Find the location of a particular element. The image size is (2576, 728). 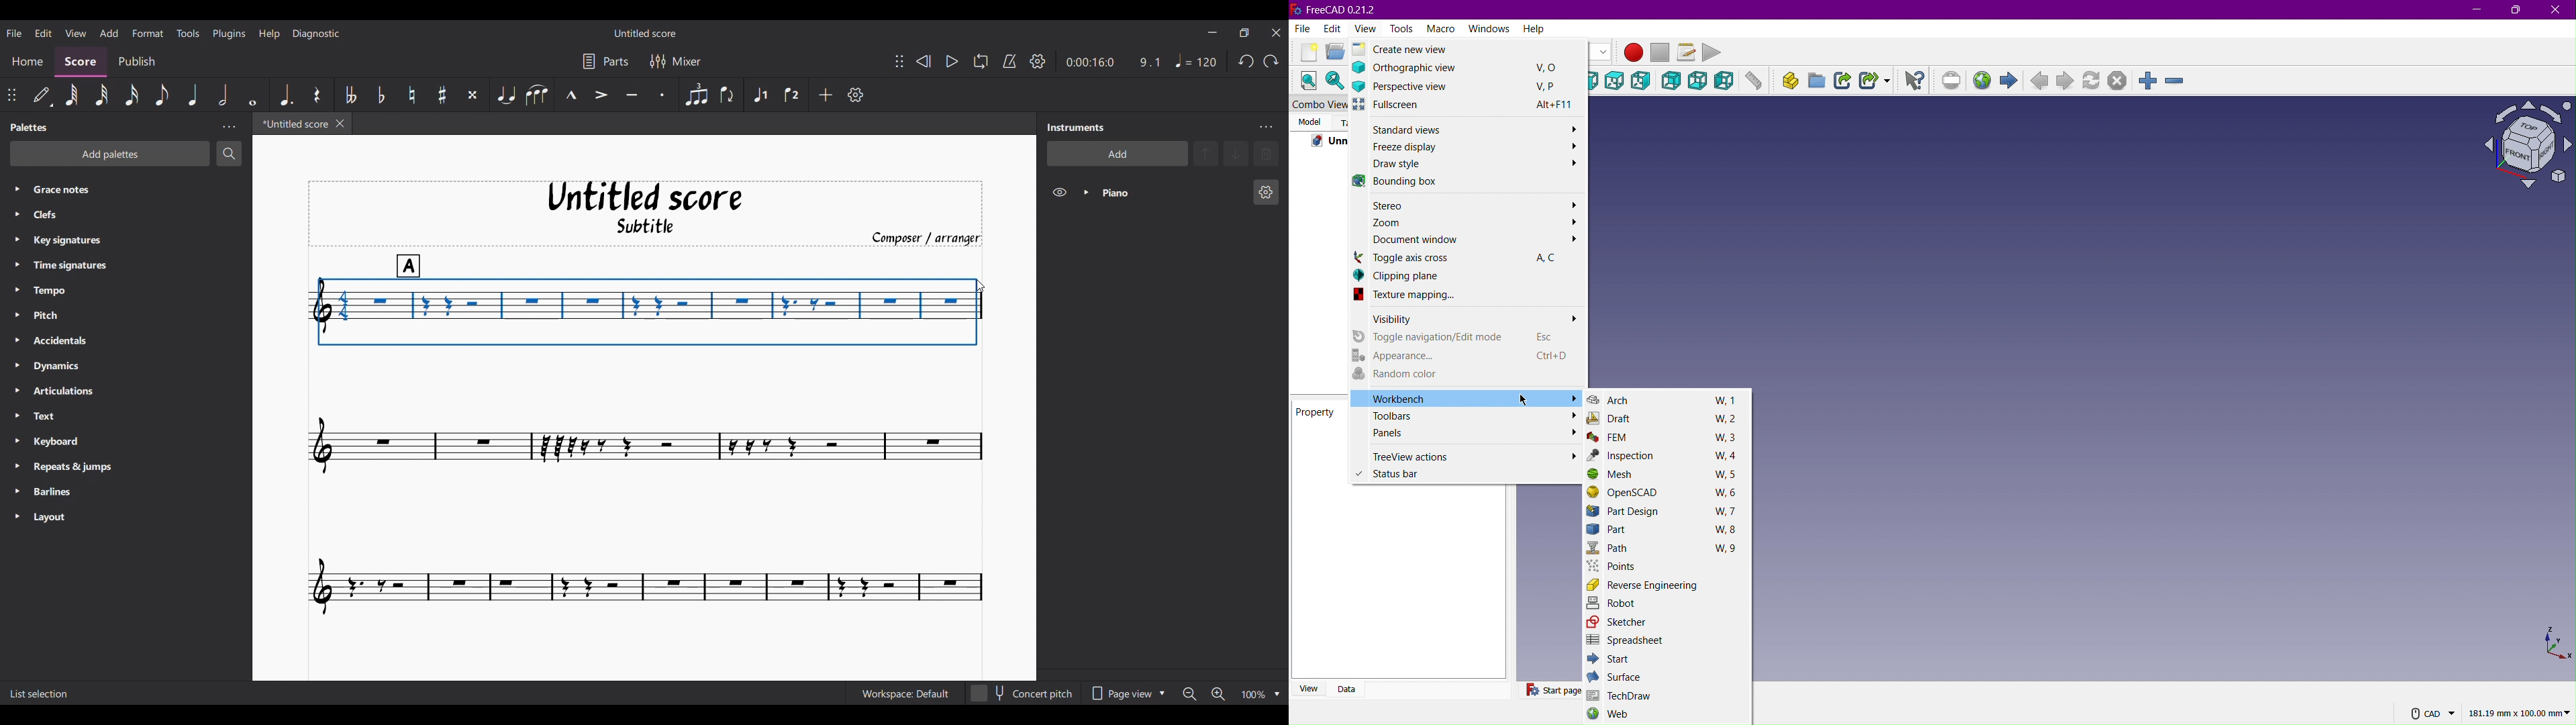

Close current score tab is located at coordinates (340, 124).